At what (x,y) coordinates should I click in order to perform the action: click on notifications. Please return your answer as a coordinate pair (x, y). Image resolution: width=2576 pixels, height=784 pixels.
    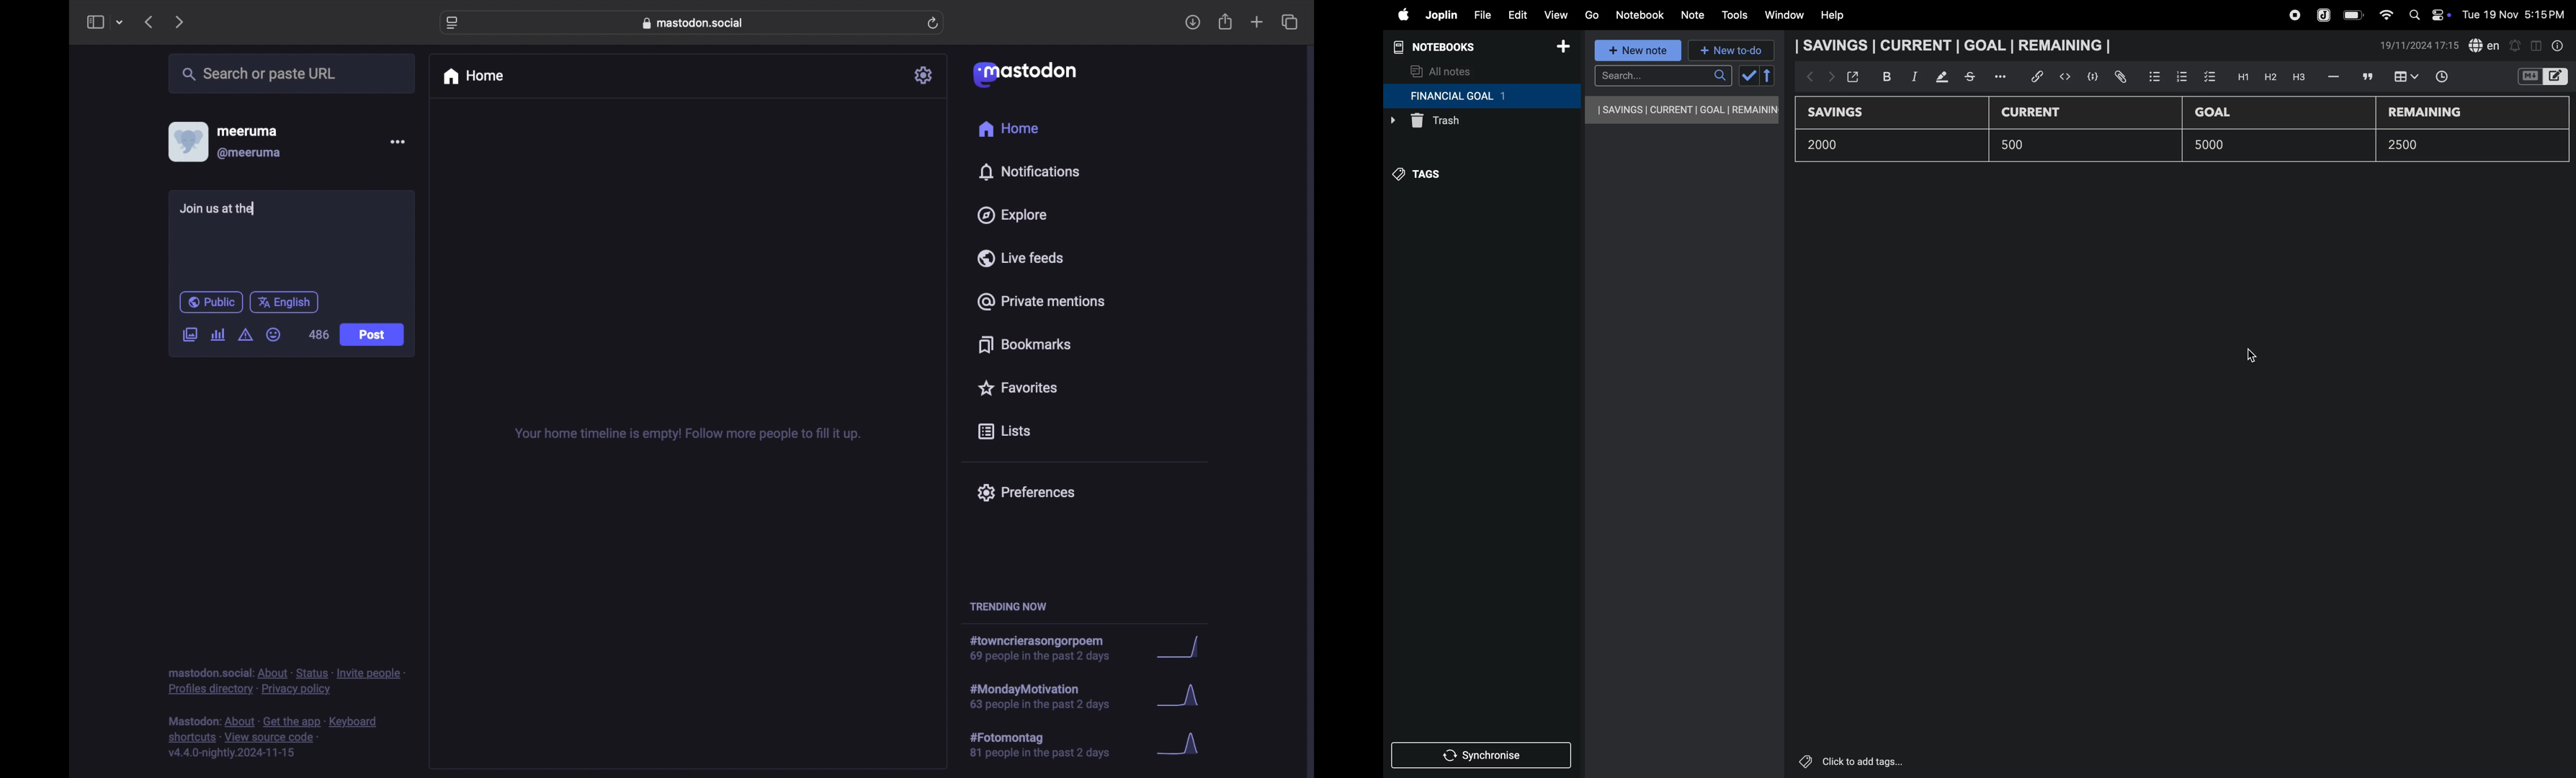
    Looking at the image, I should click on (1029, 171).